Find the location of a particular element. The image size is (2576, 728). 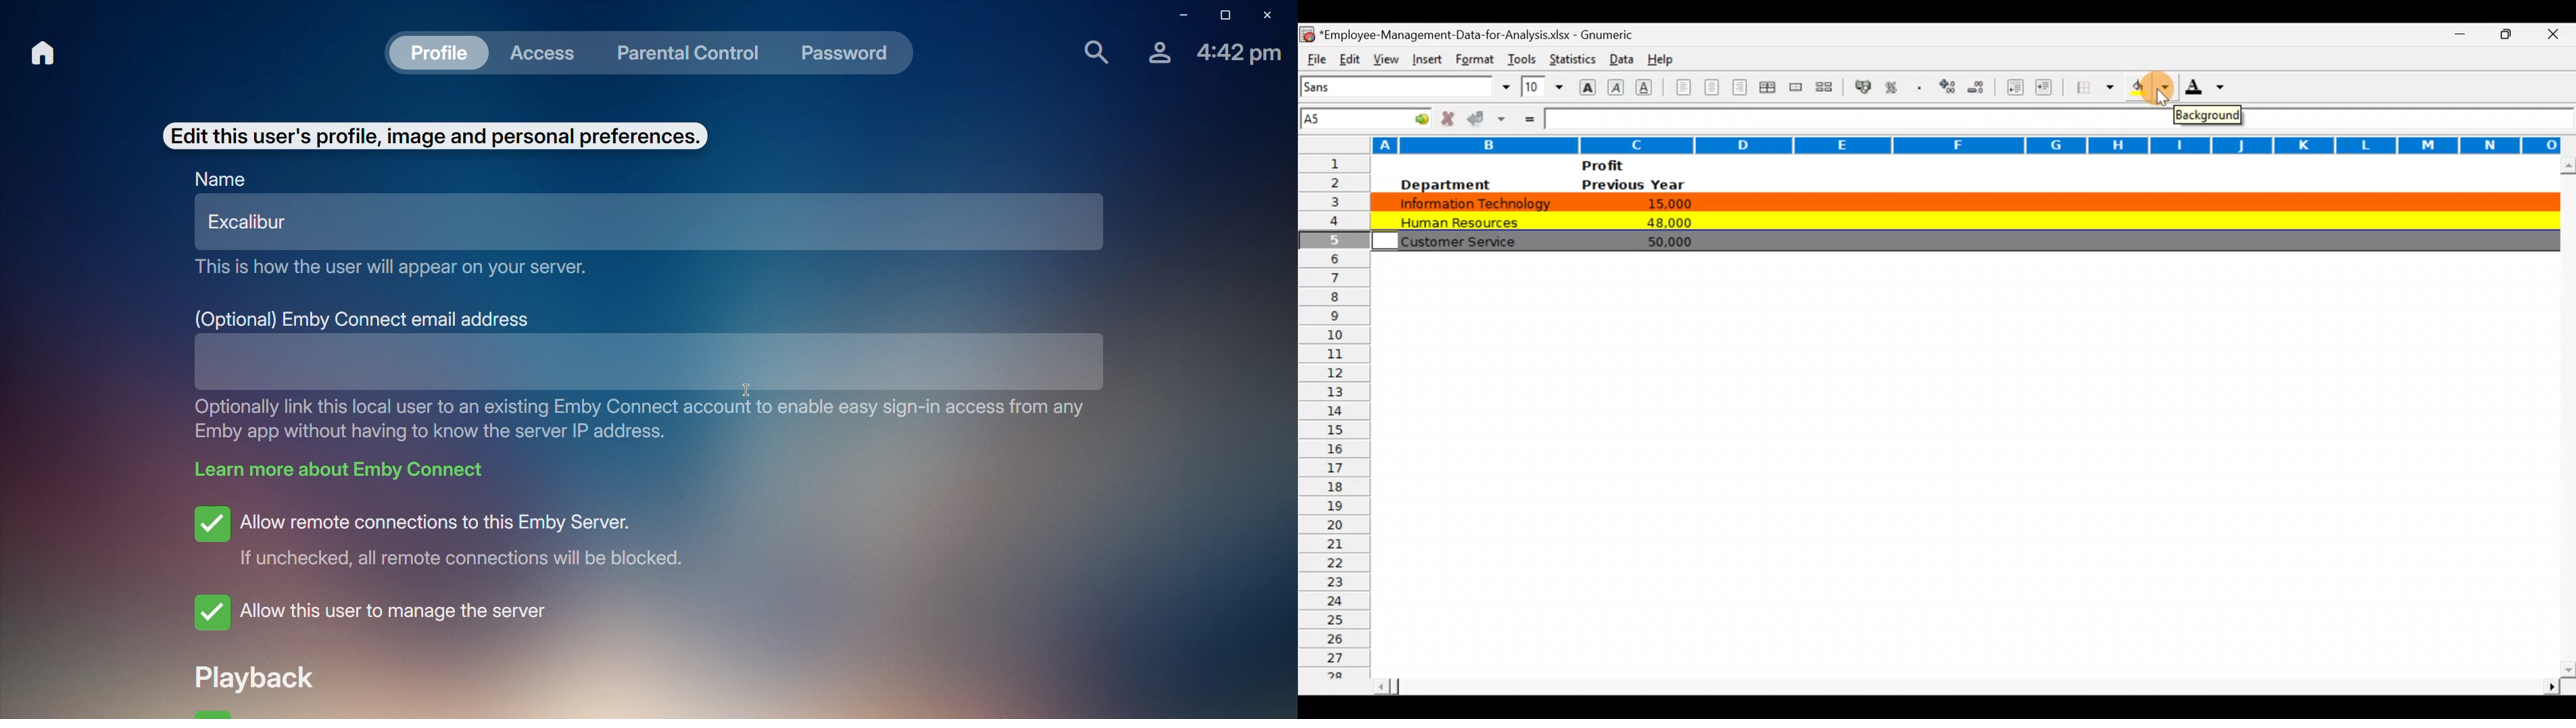

Excalibur is located at coordinates (249, 223).